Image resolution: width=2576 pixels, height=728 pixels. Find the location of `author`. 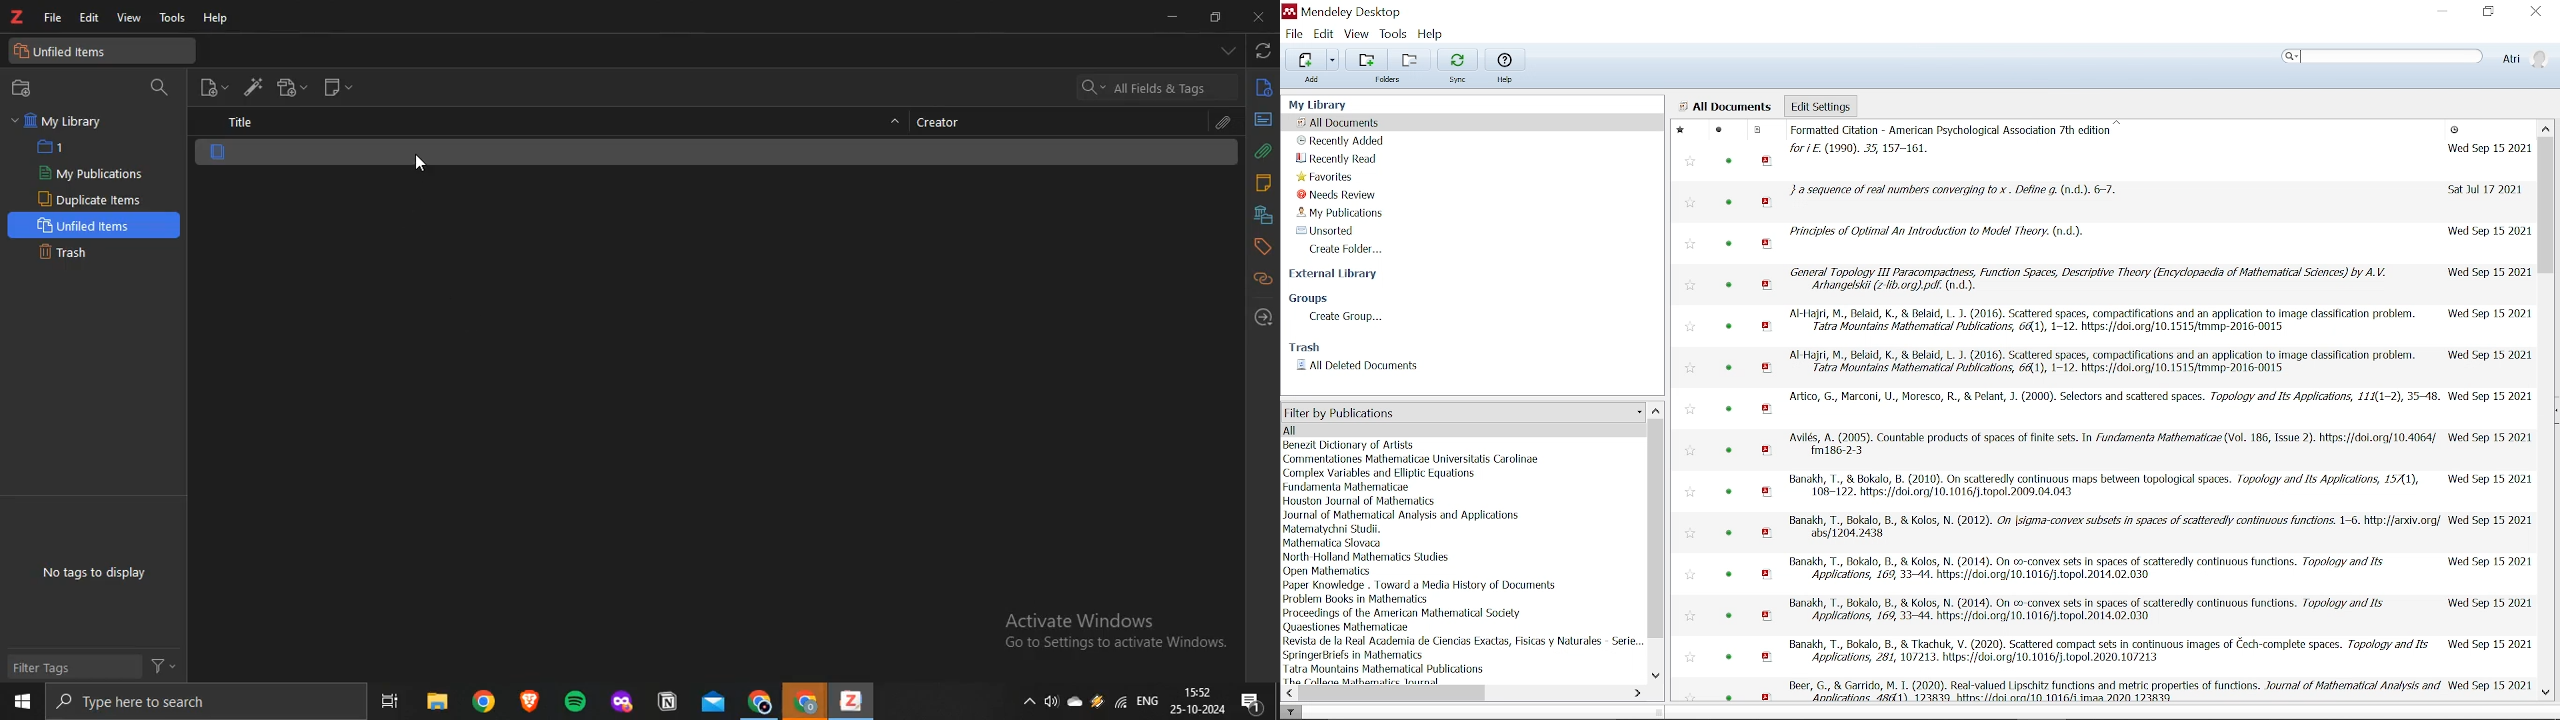

author is located at coordinates (1402, 613).